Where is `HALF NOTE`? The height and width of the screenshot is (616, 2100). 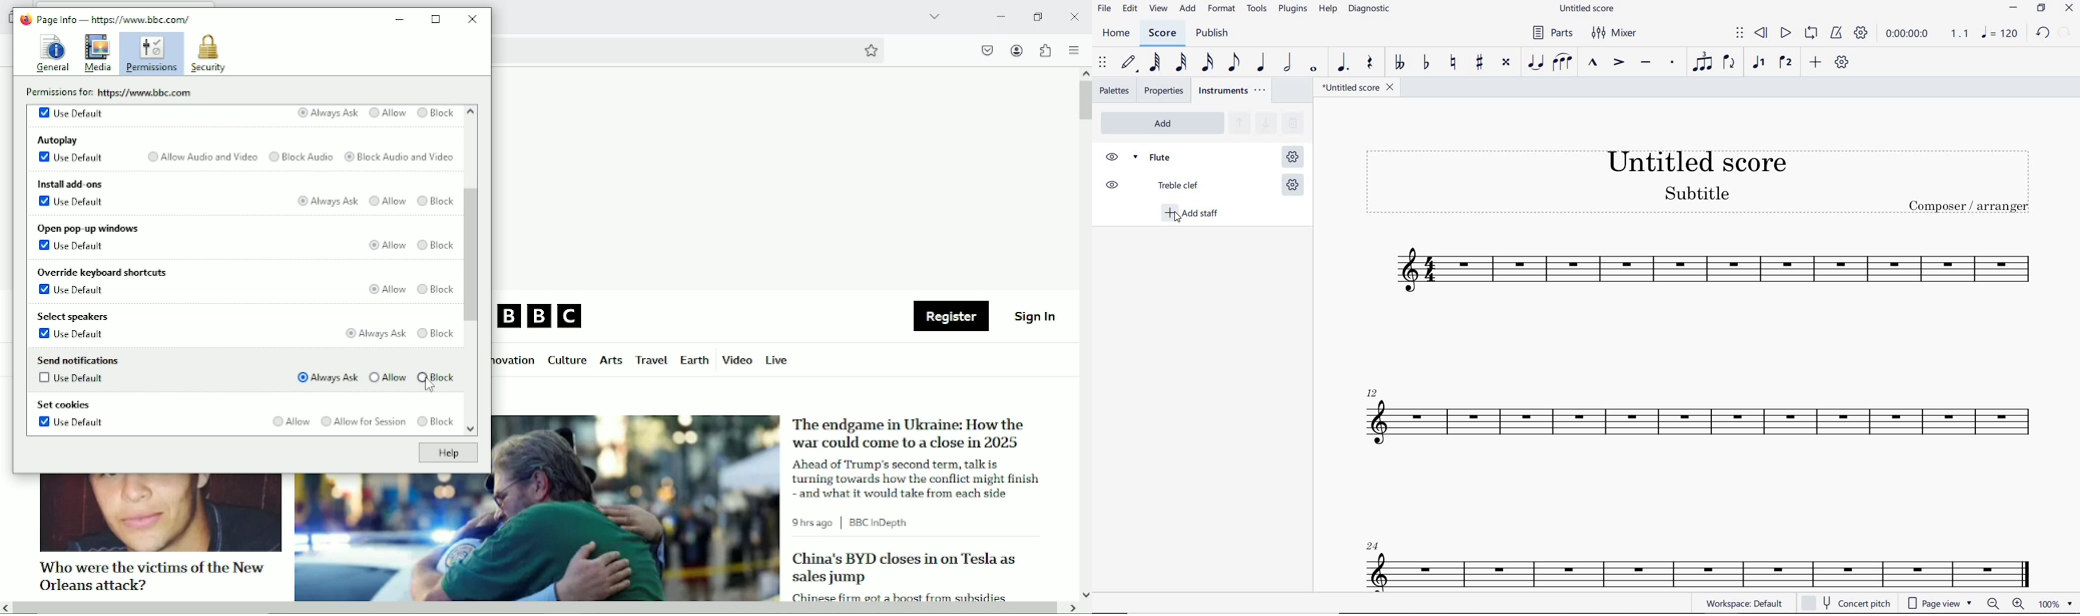 HALF NOTE is located at coordinates (1288, 64).